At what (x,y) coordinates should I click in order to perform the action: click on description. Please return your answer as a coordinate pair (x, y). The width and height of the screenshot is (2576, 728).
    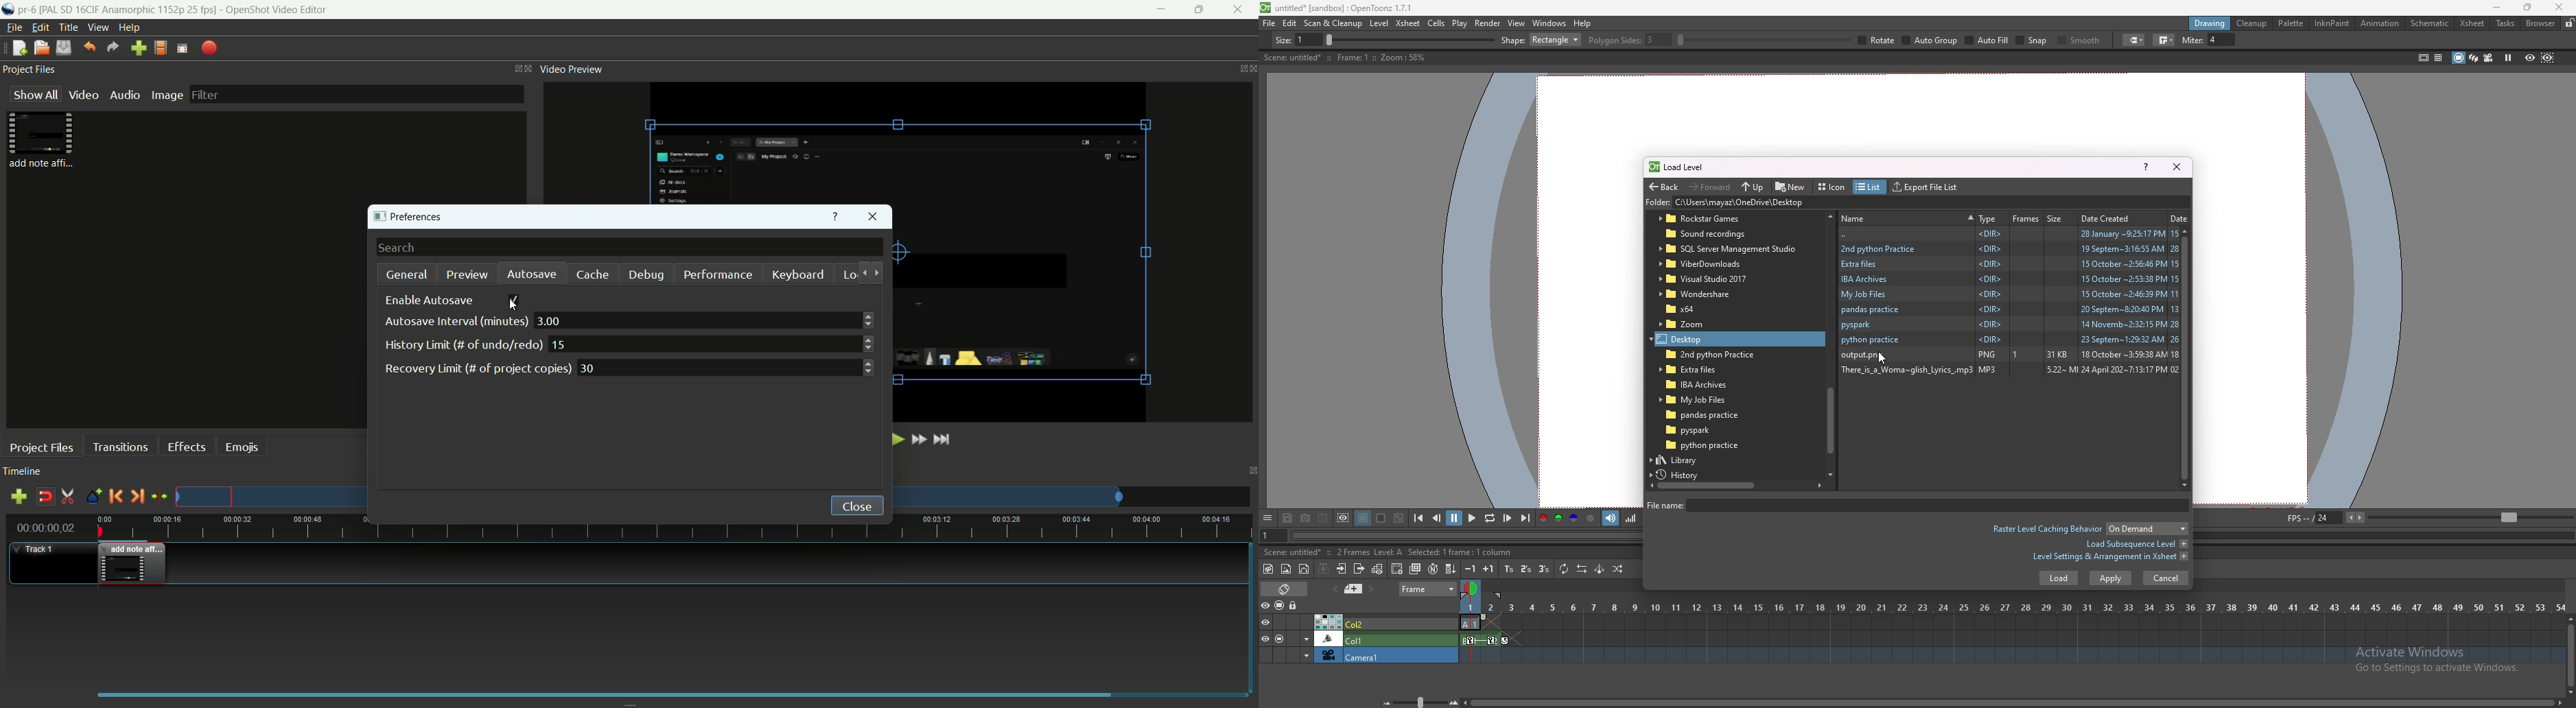
    Looking at the image, I should click on (1372, 551).